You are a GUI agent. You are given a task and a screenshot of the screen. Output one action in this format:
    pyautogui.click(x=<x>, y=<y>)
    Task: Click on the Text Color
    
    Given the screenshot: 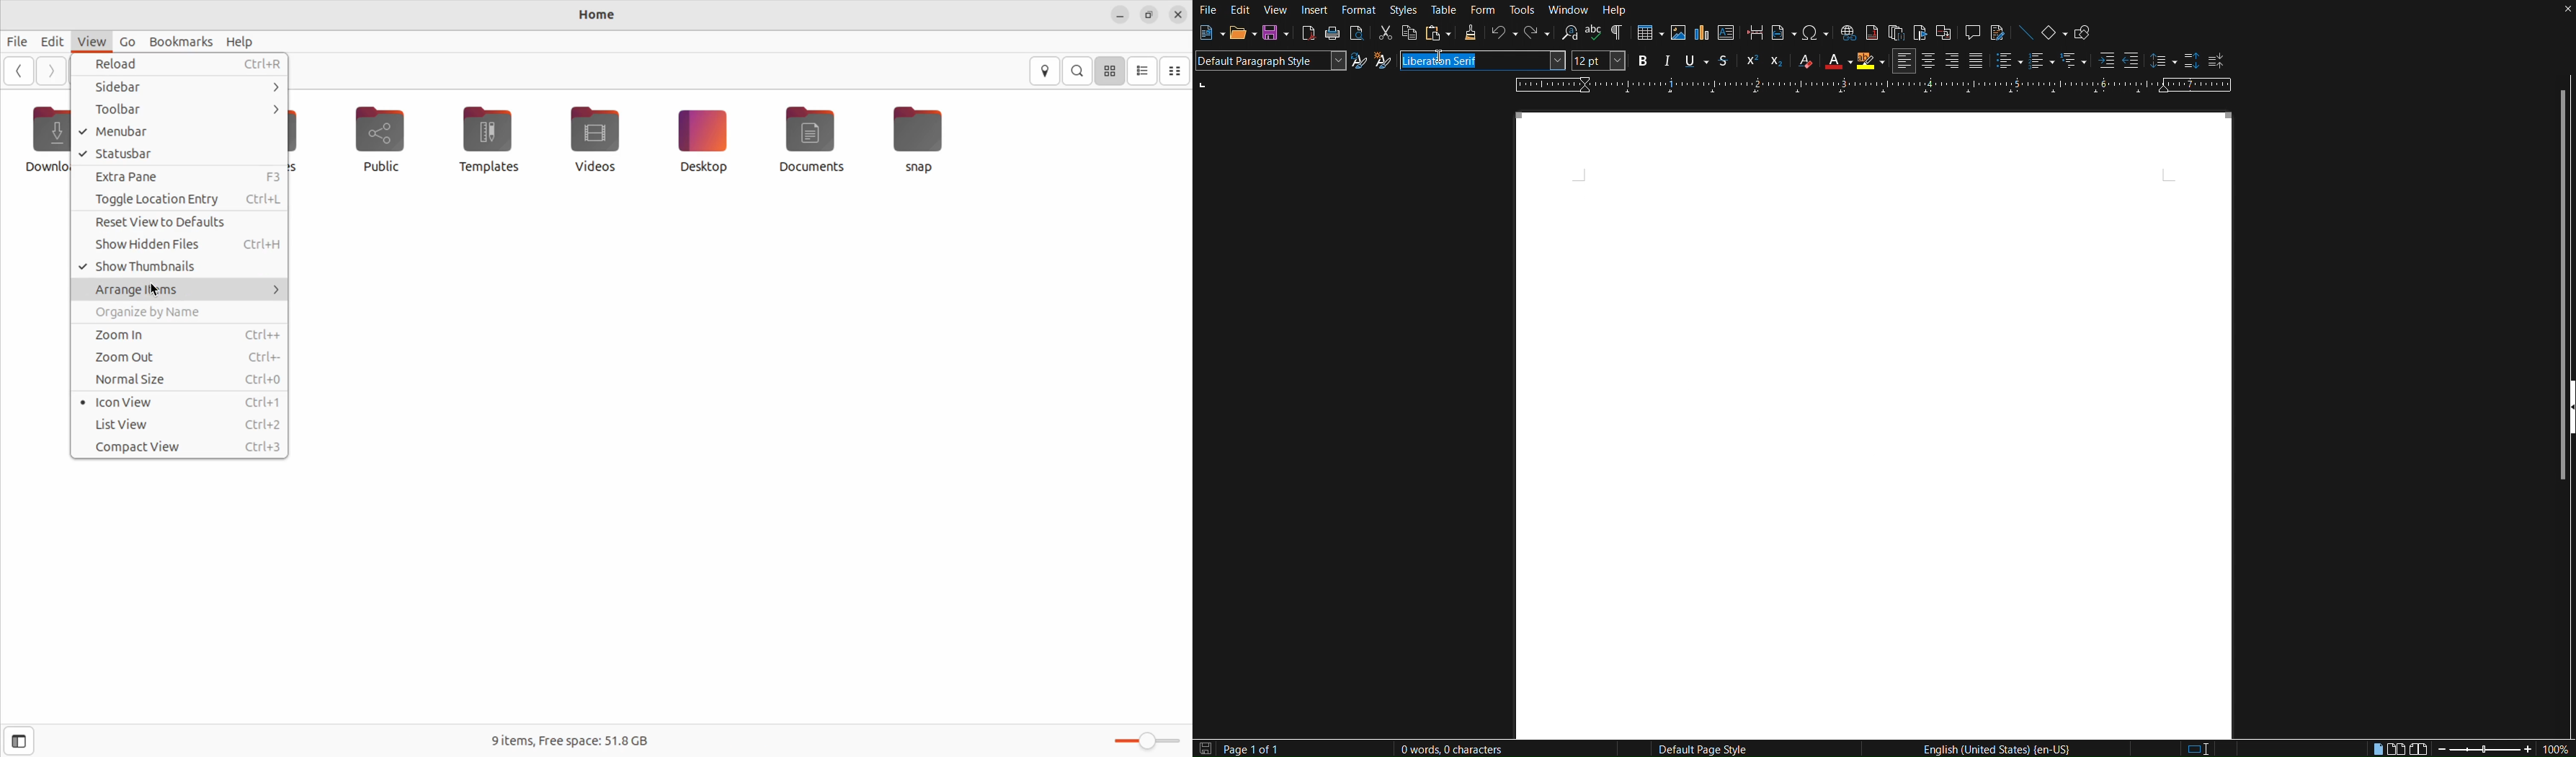 What is the action you would take?
    pyautogui.click(x=1837, y=61)
    